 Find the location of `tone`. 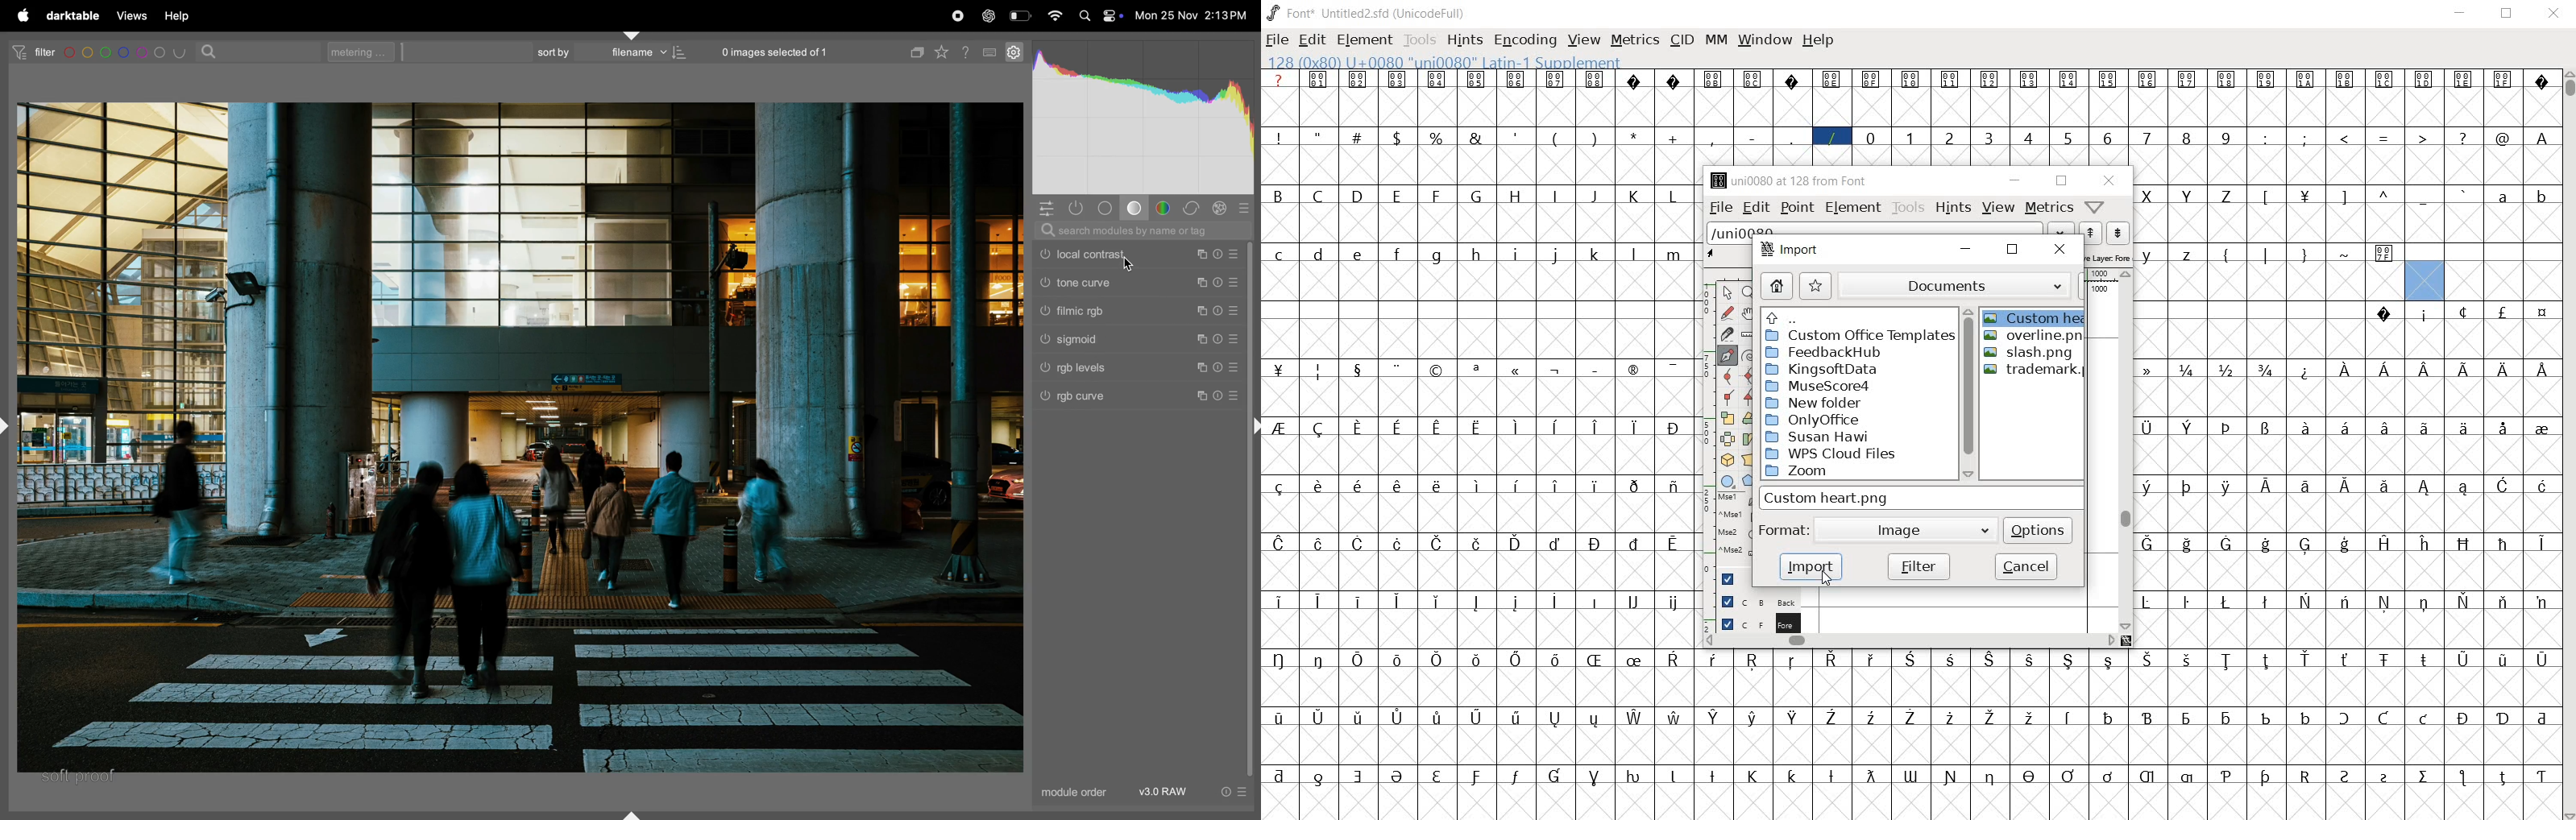

tone is located at coordinates (1107, 207).